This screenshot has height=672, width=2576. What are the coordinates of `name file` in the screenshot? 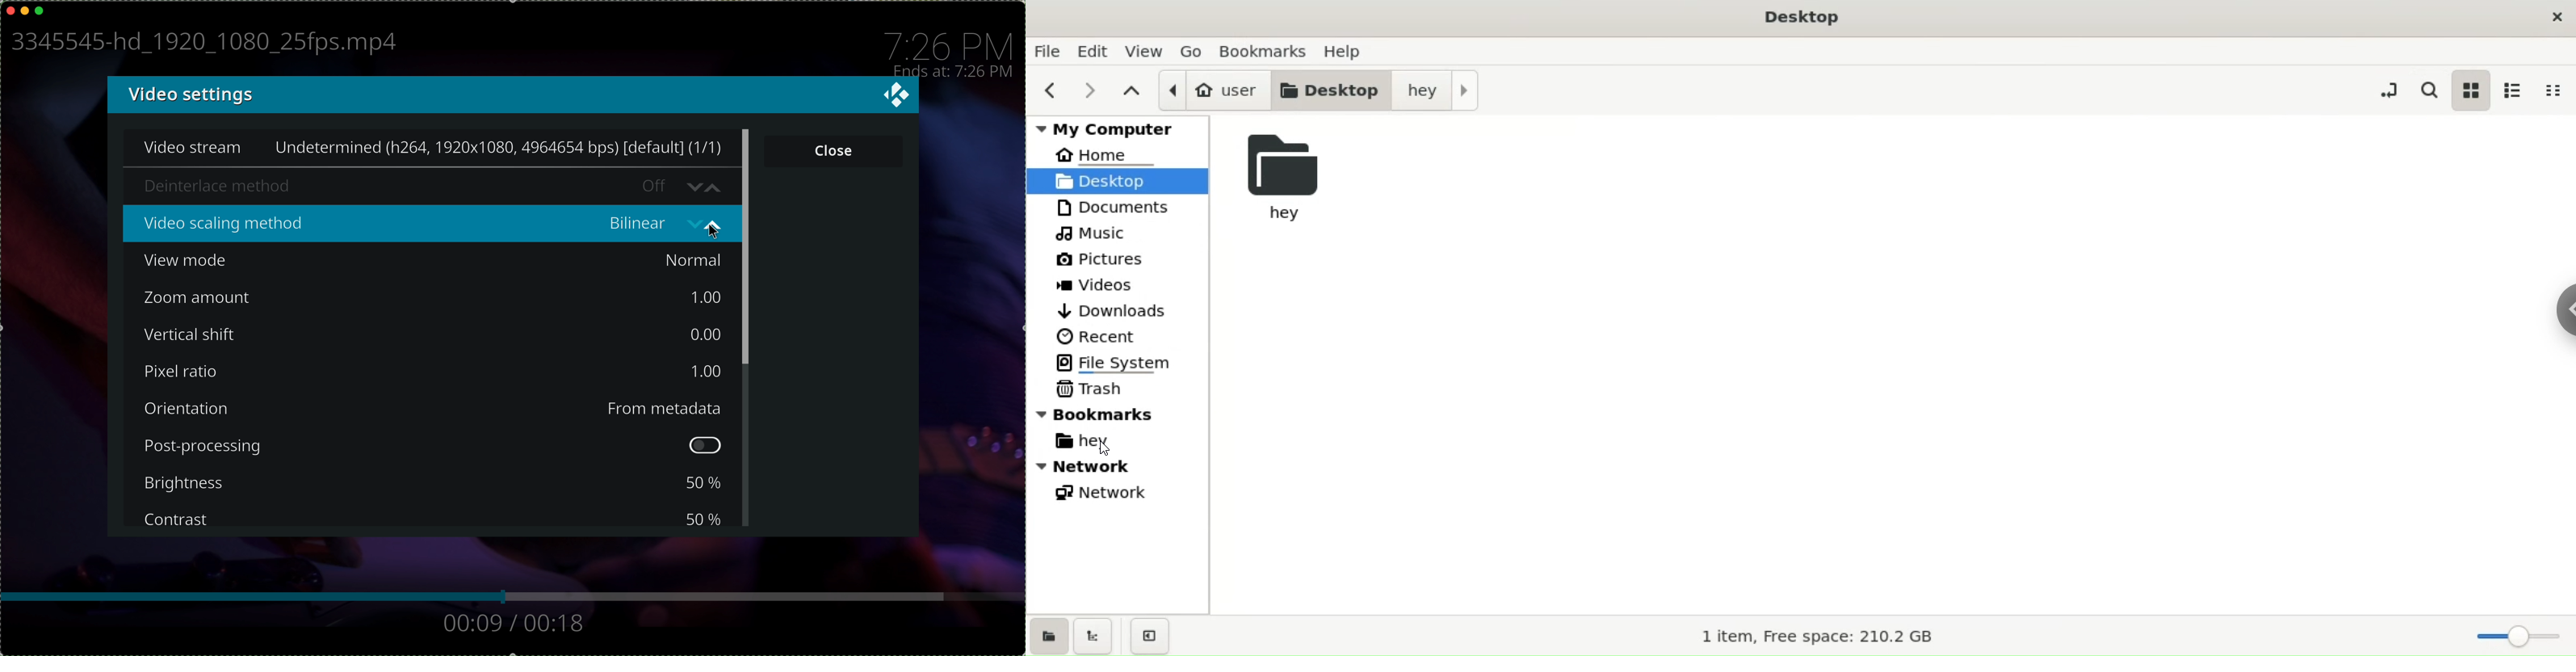 It's located at (201, 44).